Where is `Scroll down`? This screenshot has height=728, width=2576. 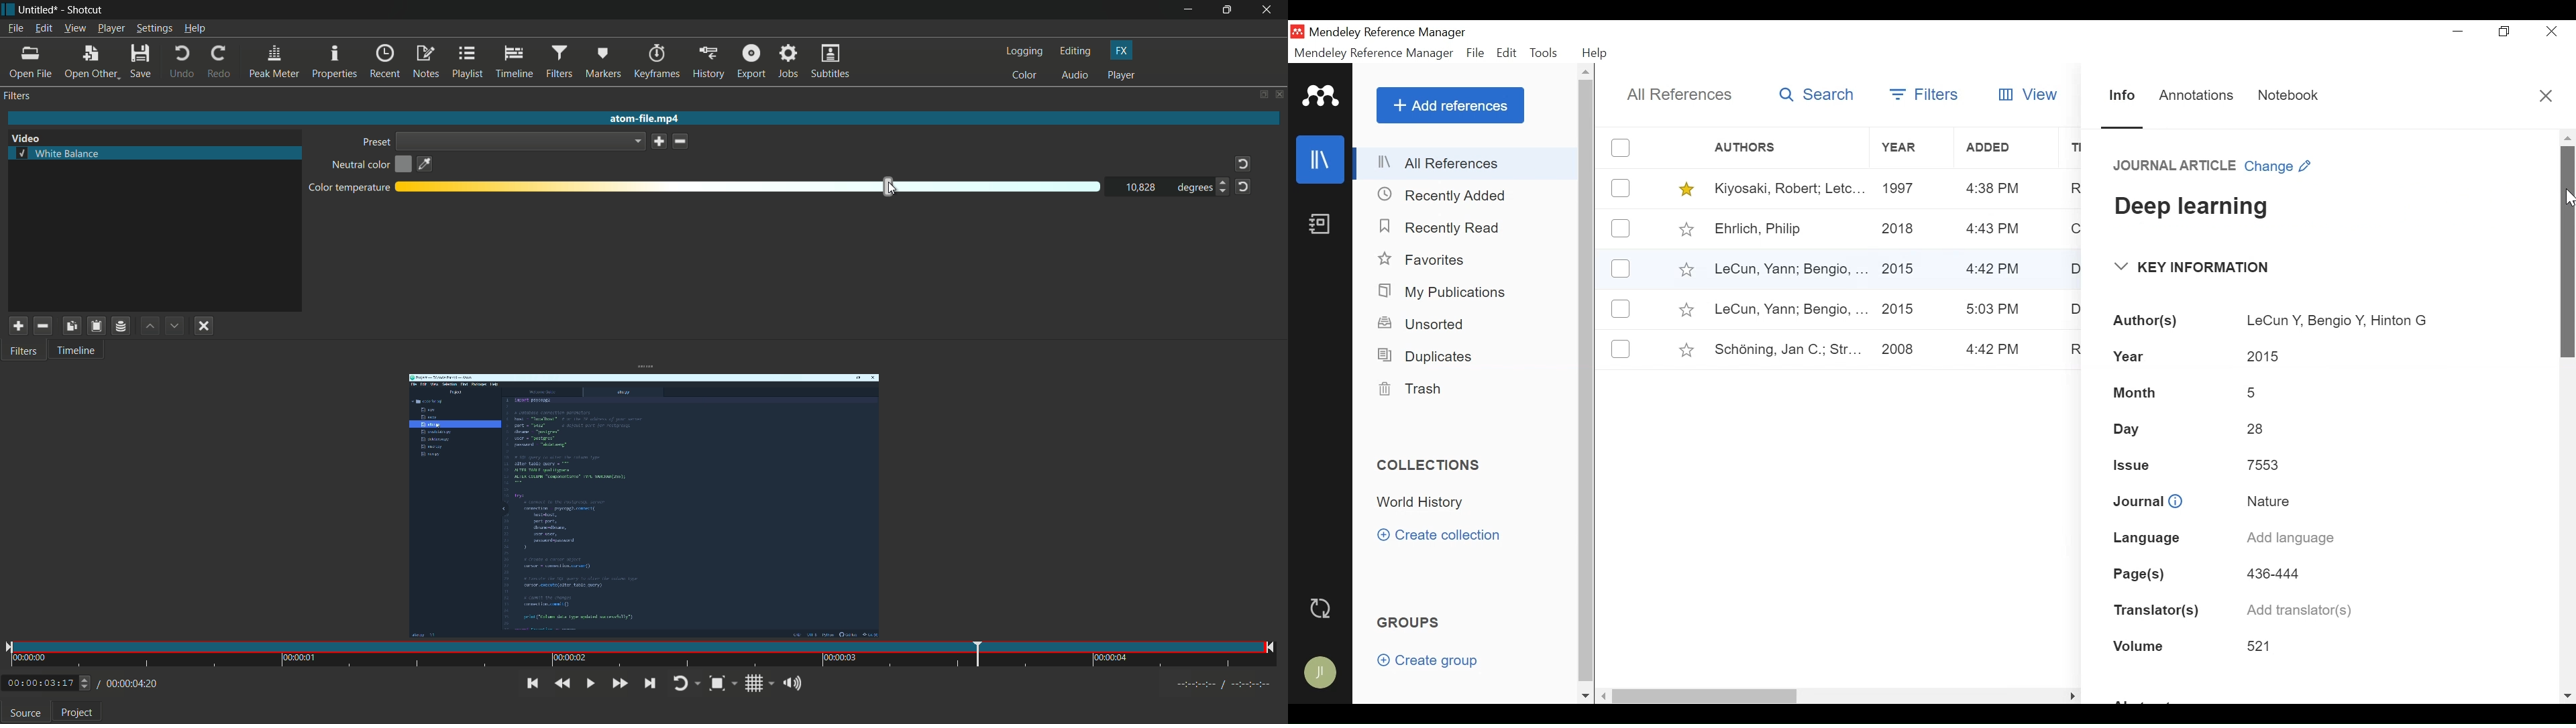 Scroll down is located at coordinates (2567, 692).